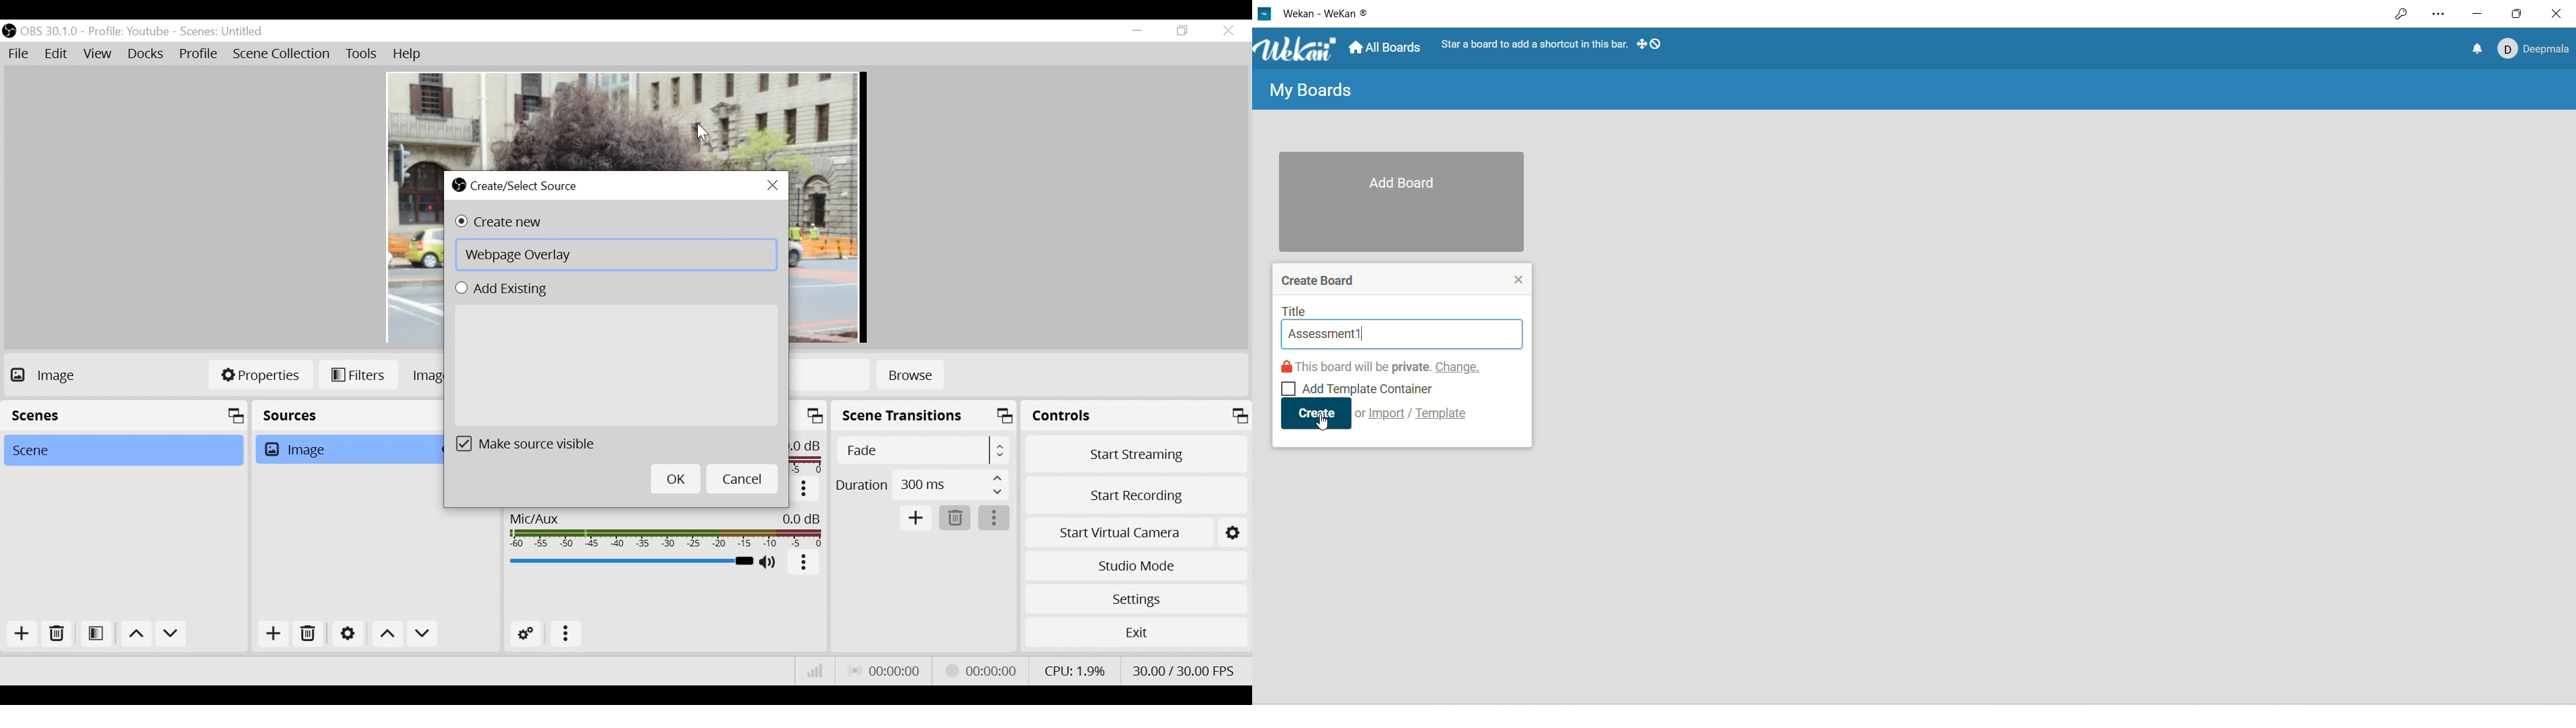 Image resolution: width=2576 pixels, height=728 pixels. What do you see at coordinates (1354, 366) in the screenshot?
I see `this board will be private` at bounding box center [1354, 366].